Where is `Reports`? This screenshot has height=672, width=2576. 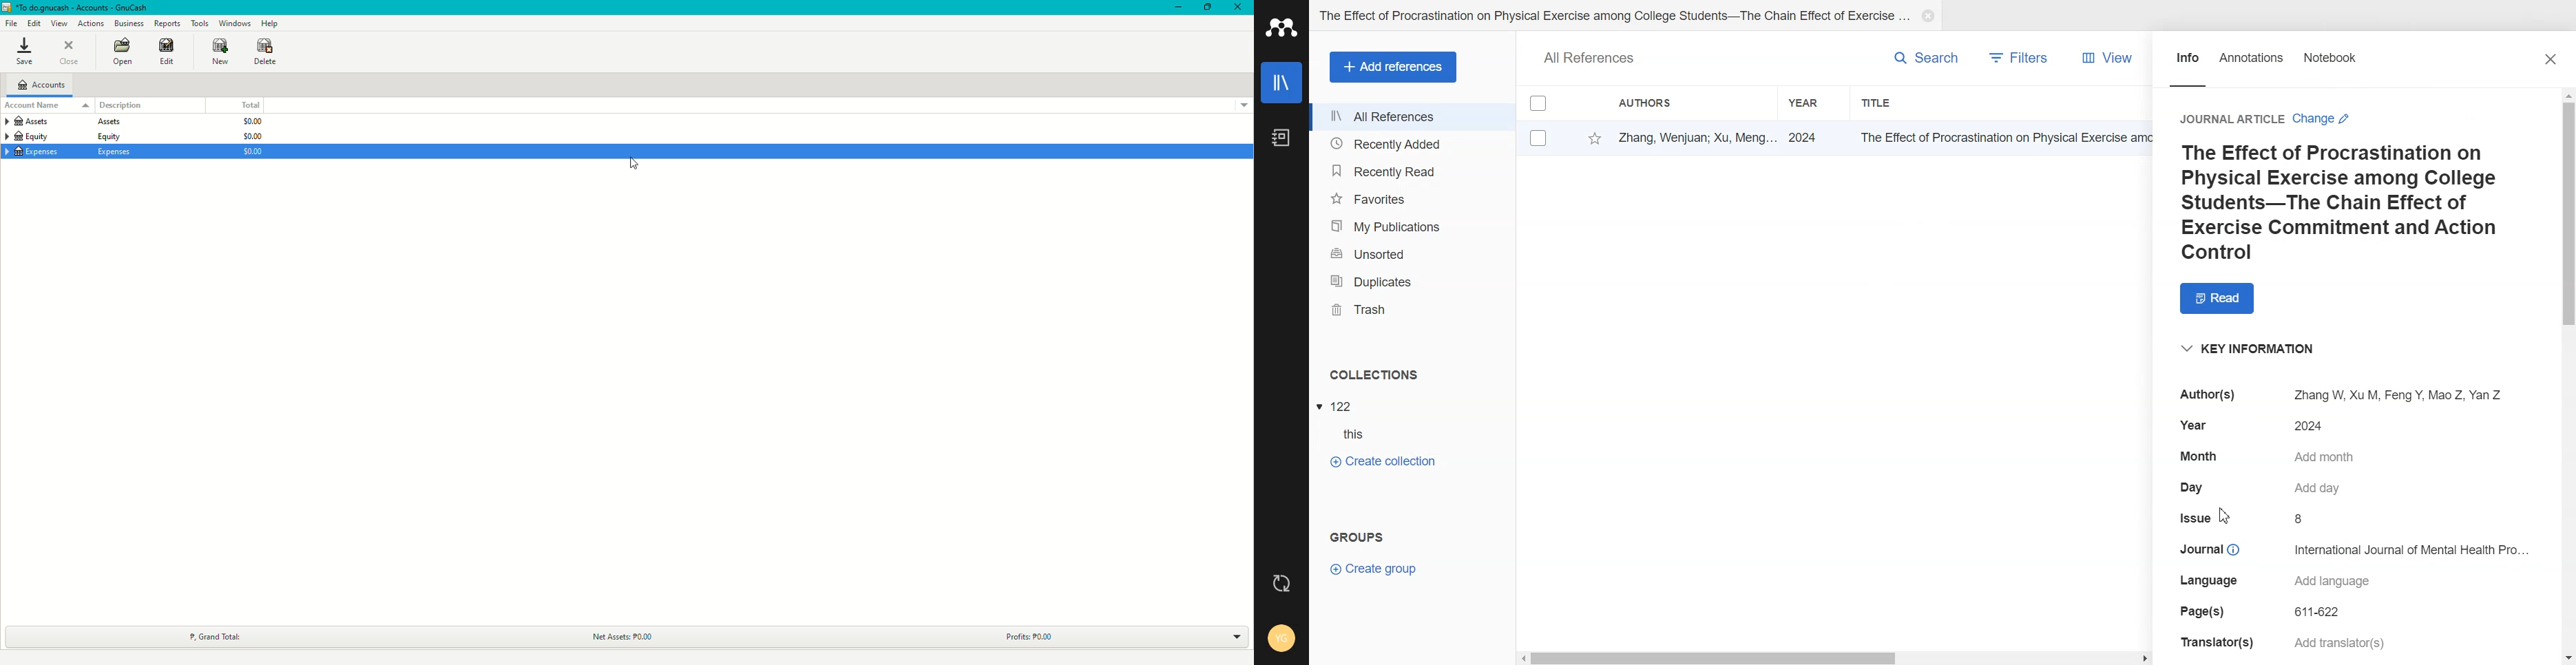 Reports is located at coordinates (169, 23).